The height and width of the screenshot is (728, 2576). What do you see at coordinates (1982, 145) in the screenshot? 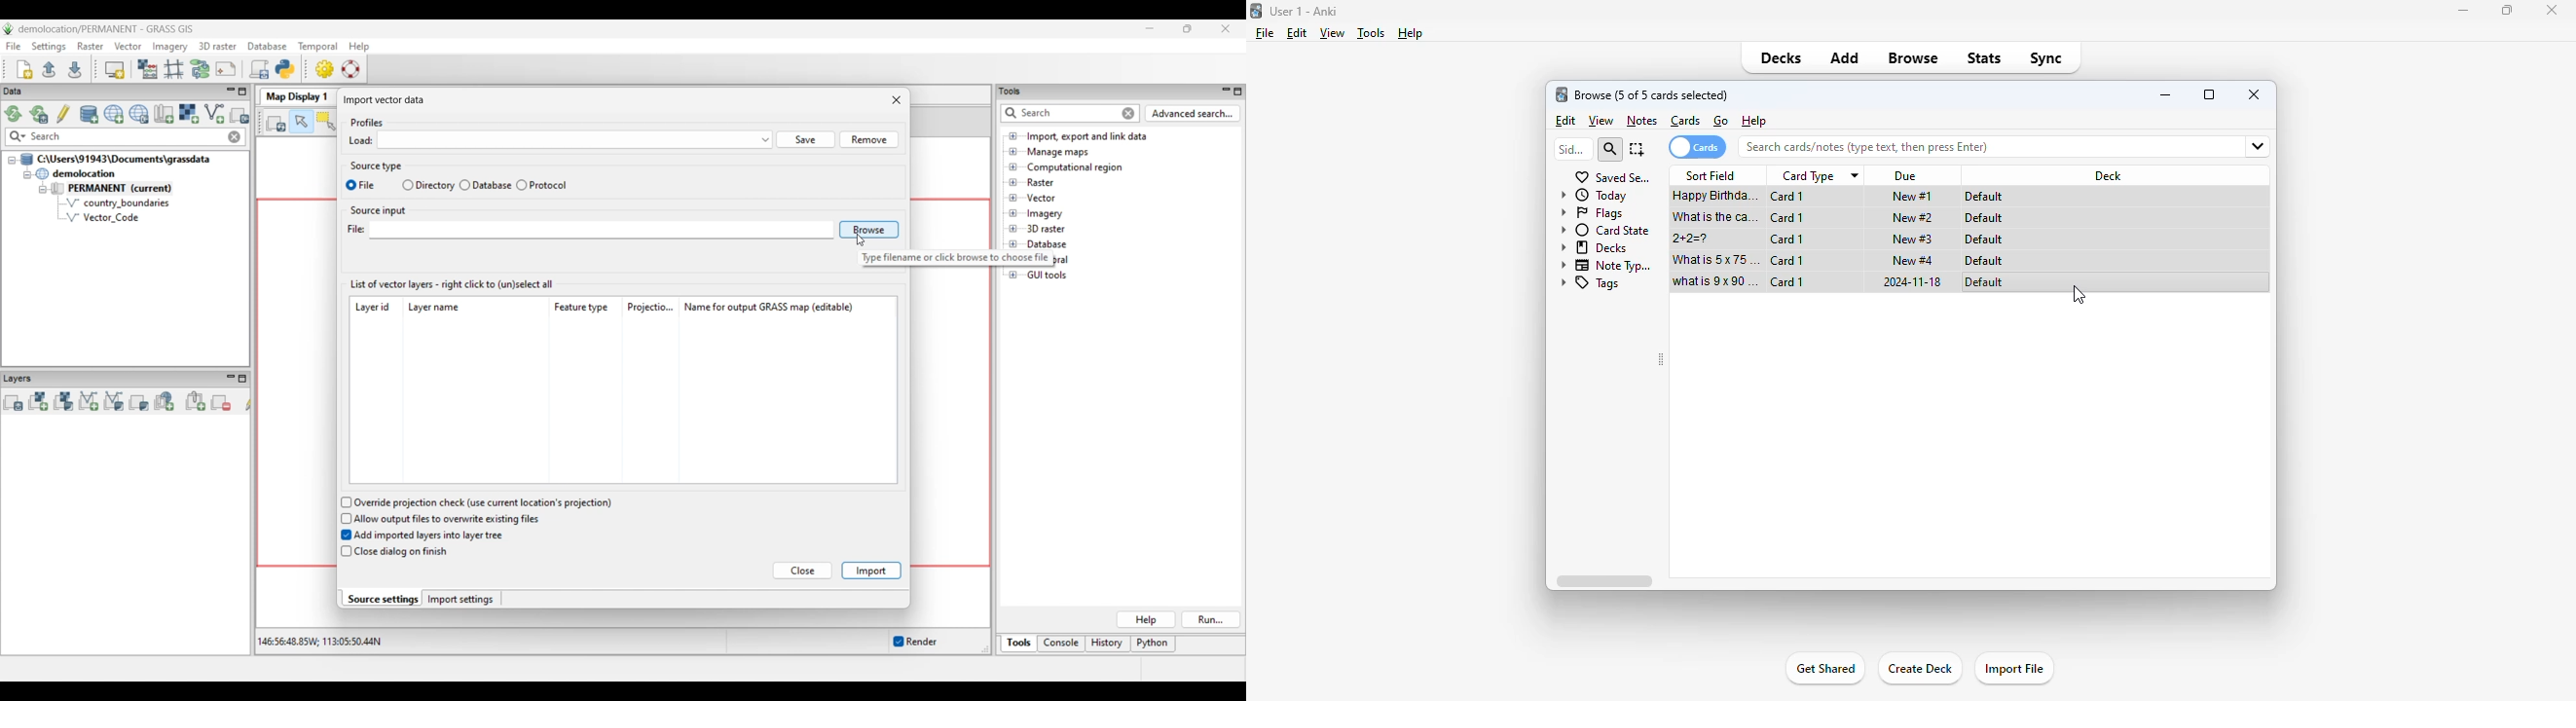
I see `search bar` at bounding box center [1982, 145].